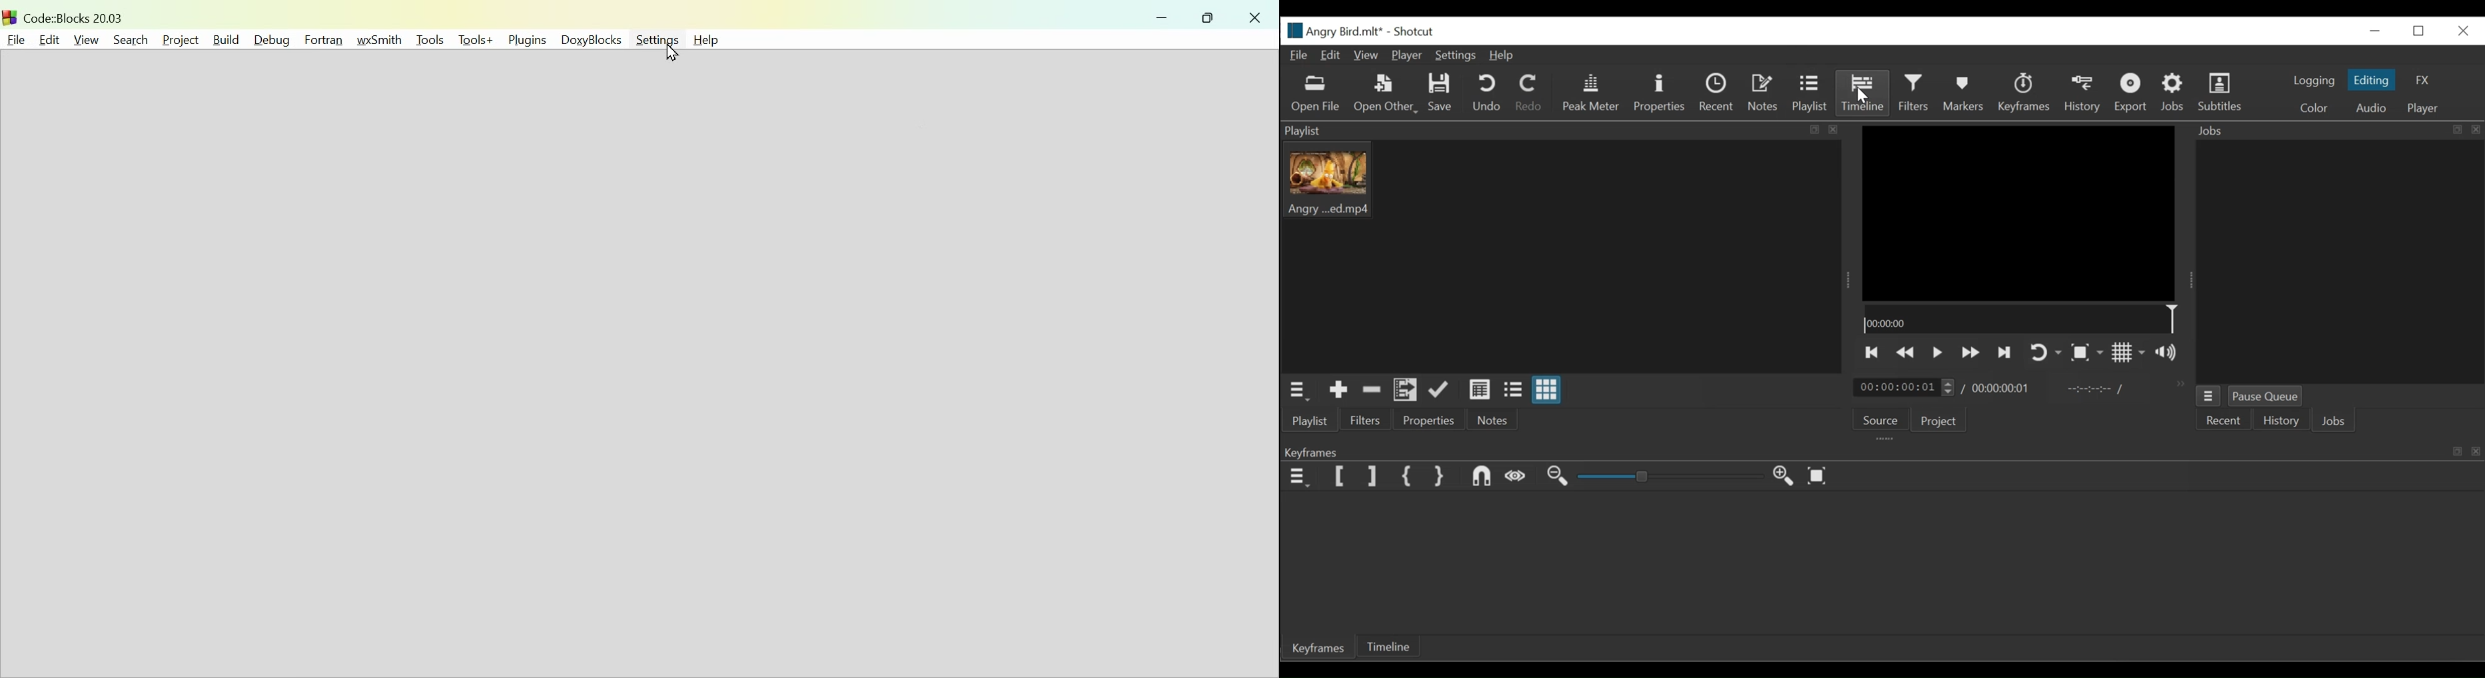  Describe the element at coordinates (269, 38) in the screenshot. I see `Debug` at that location.